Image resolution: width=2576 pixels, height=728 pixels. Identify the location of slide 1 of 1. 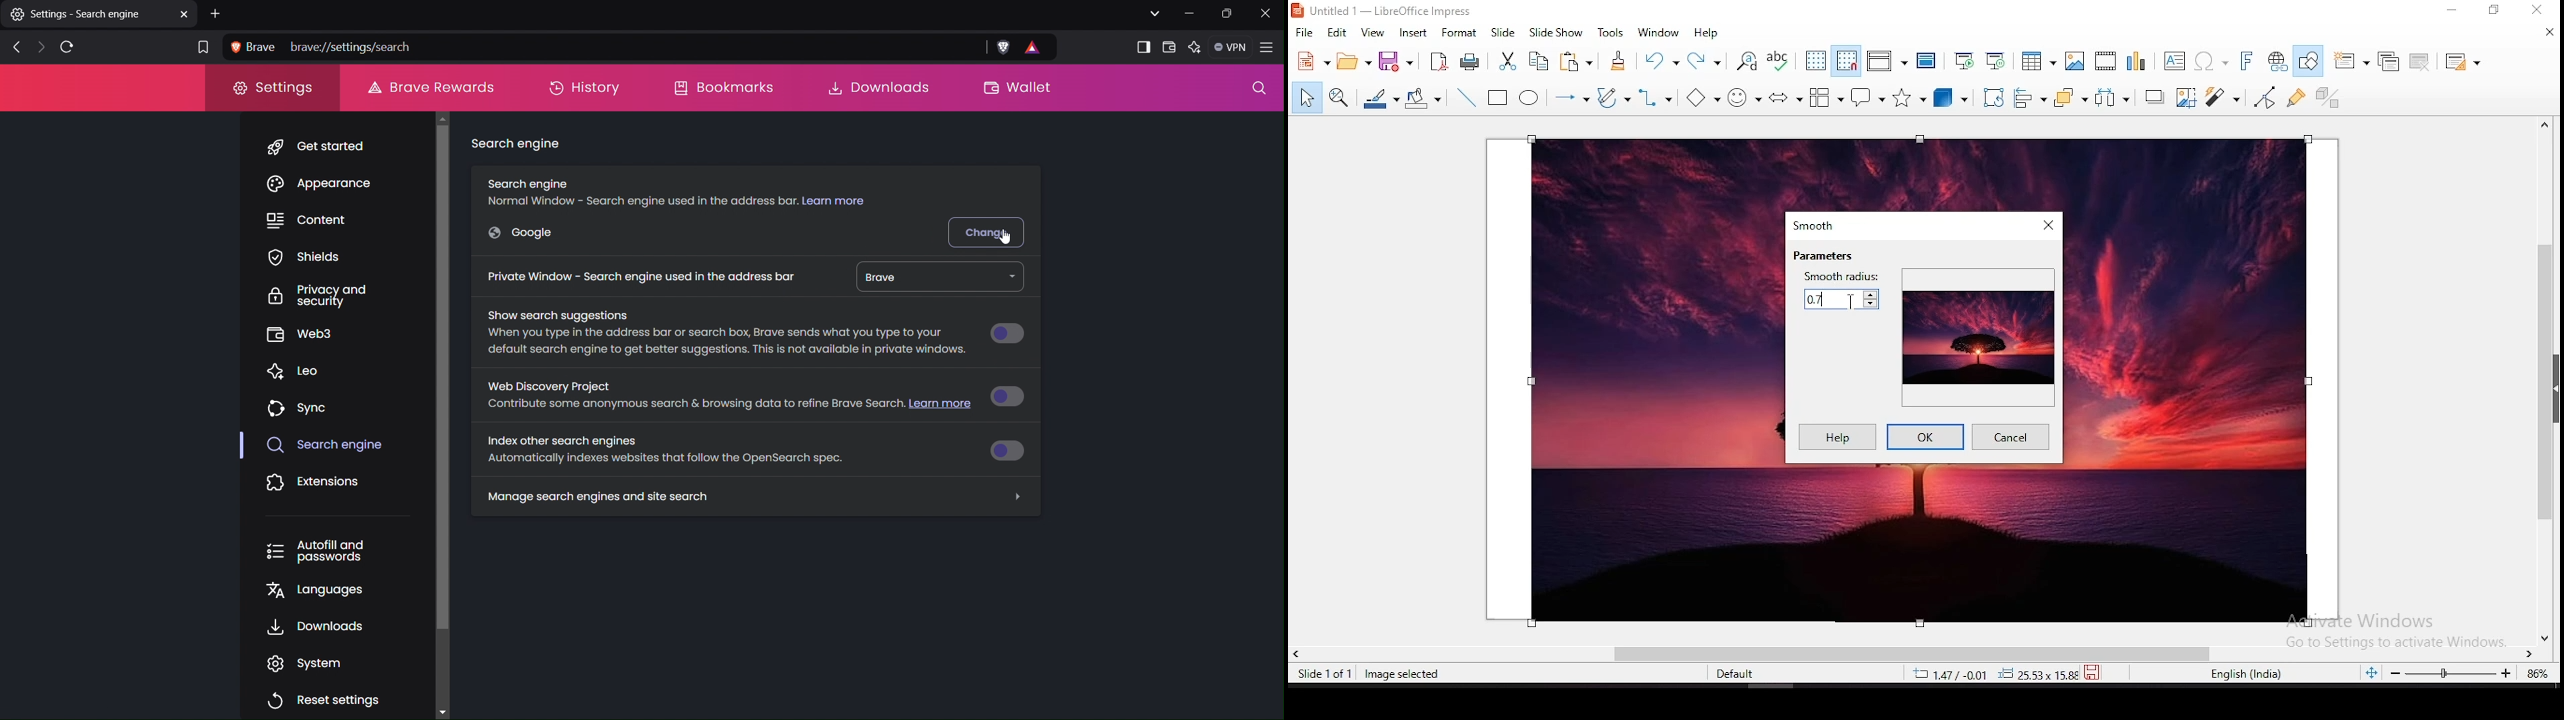
(1328, 674).